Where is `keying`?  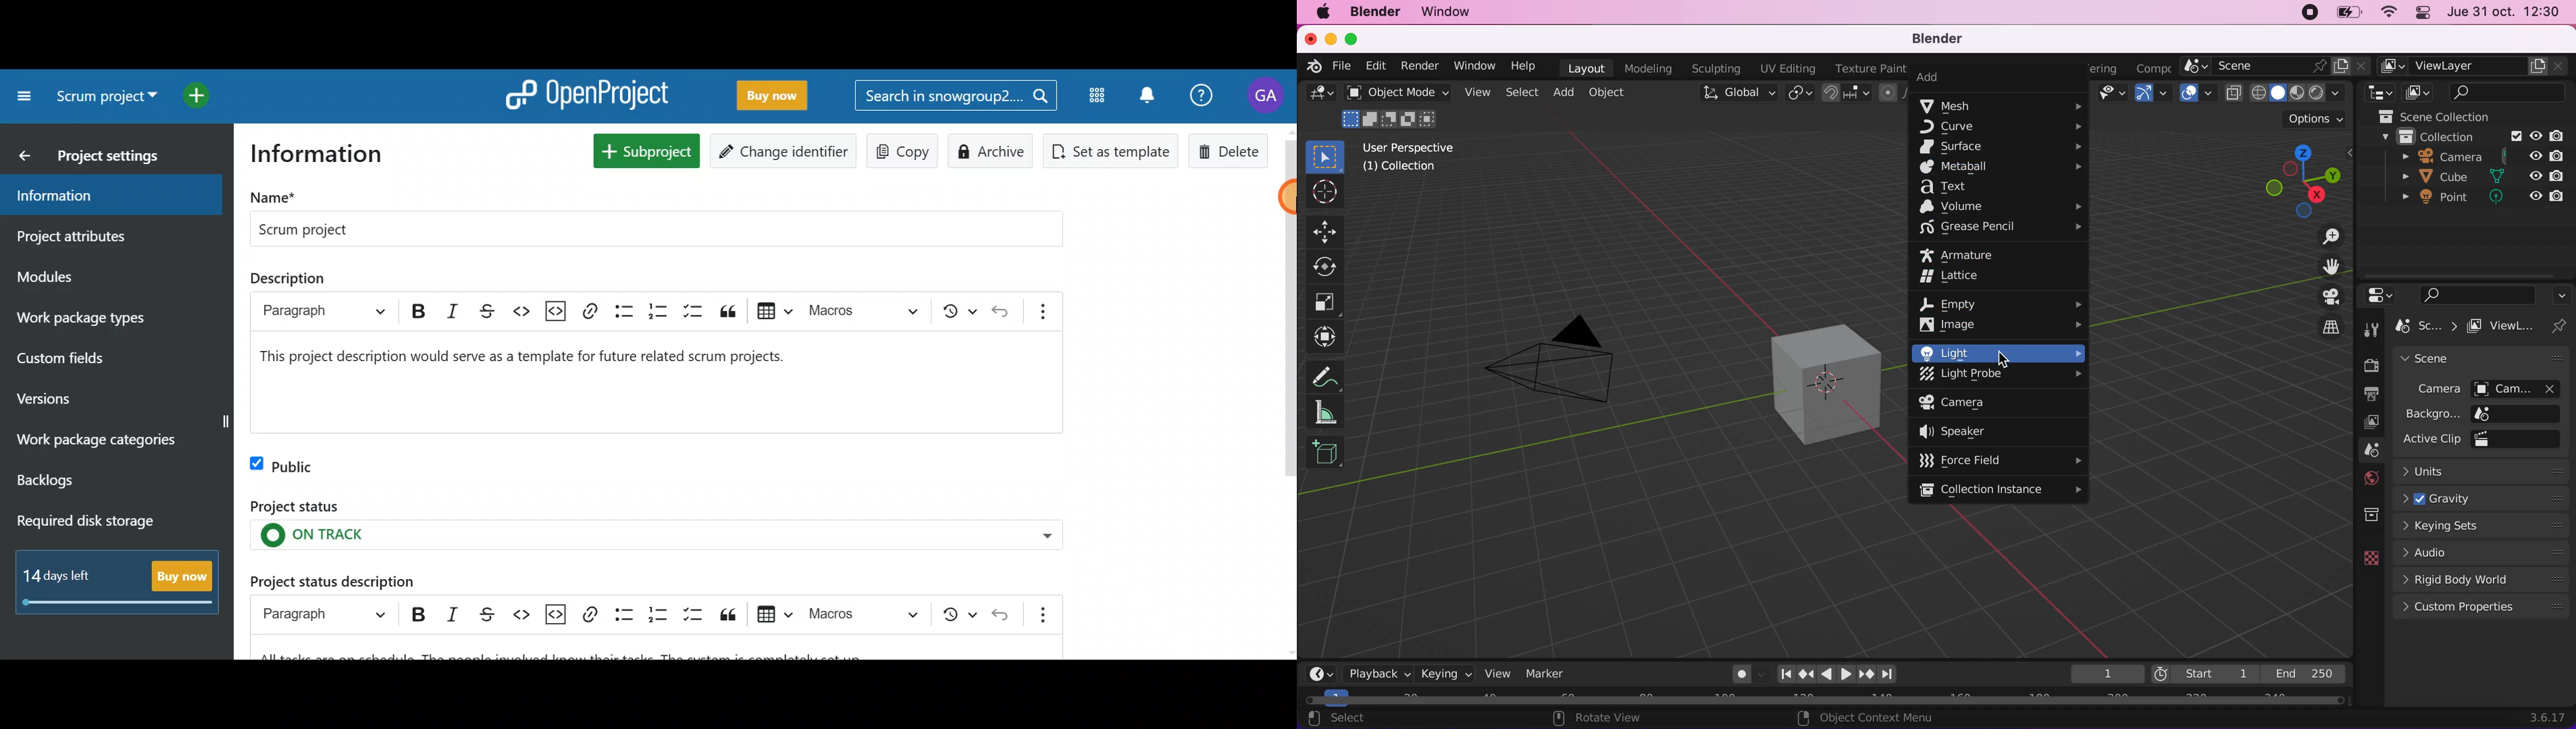 keying is located at coordinates (1446, 673).